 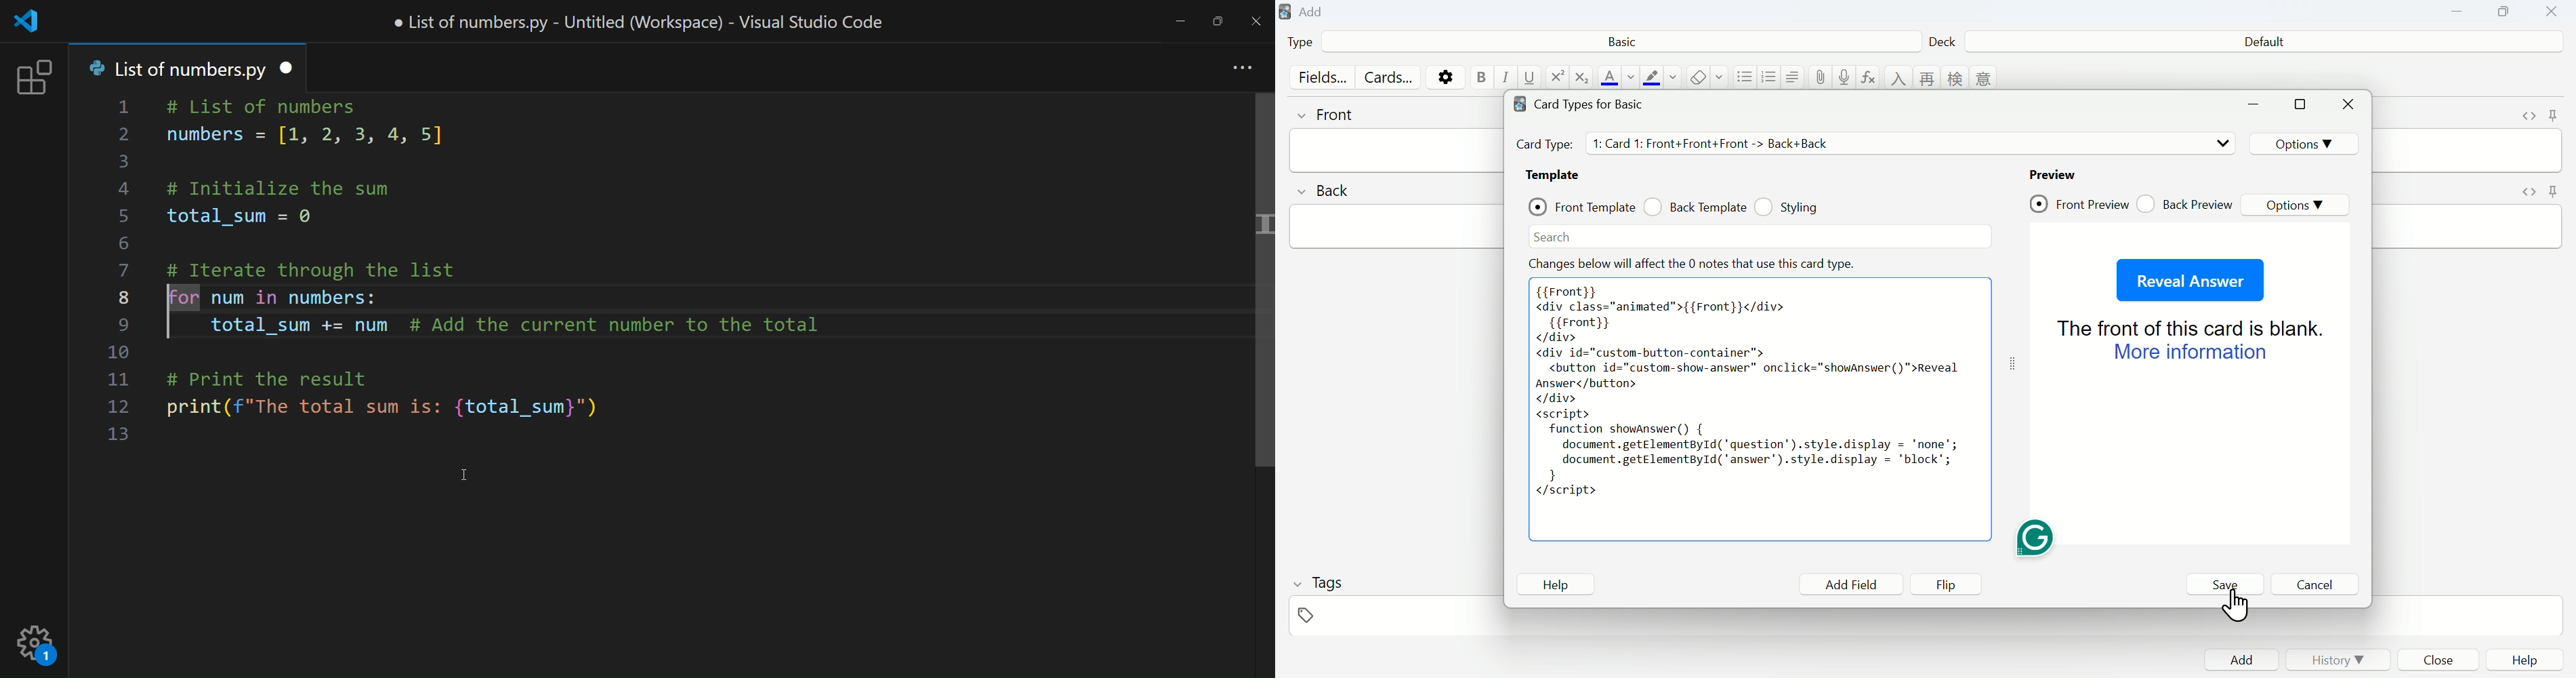 I want to click on Grammarly extension, so click(x=2034, y=538).